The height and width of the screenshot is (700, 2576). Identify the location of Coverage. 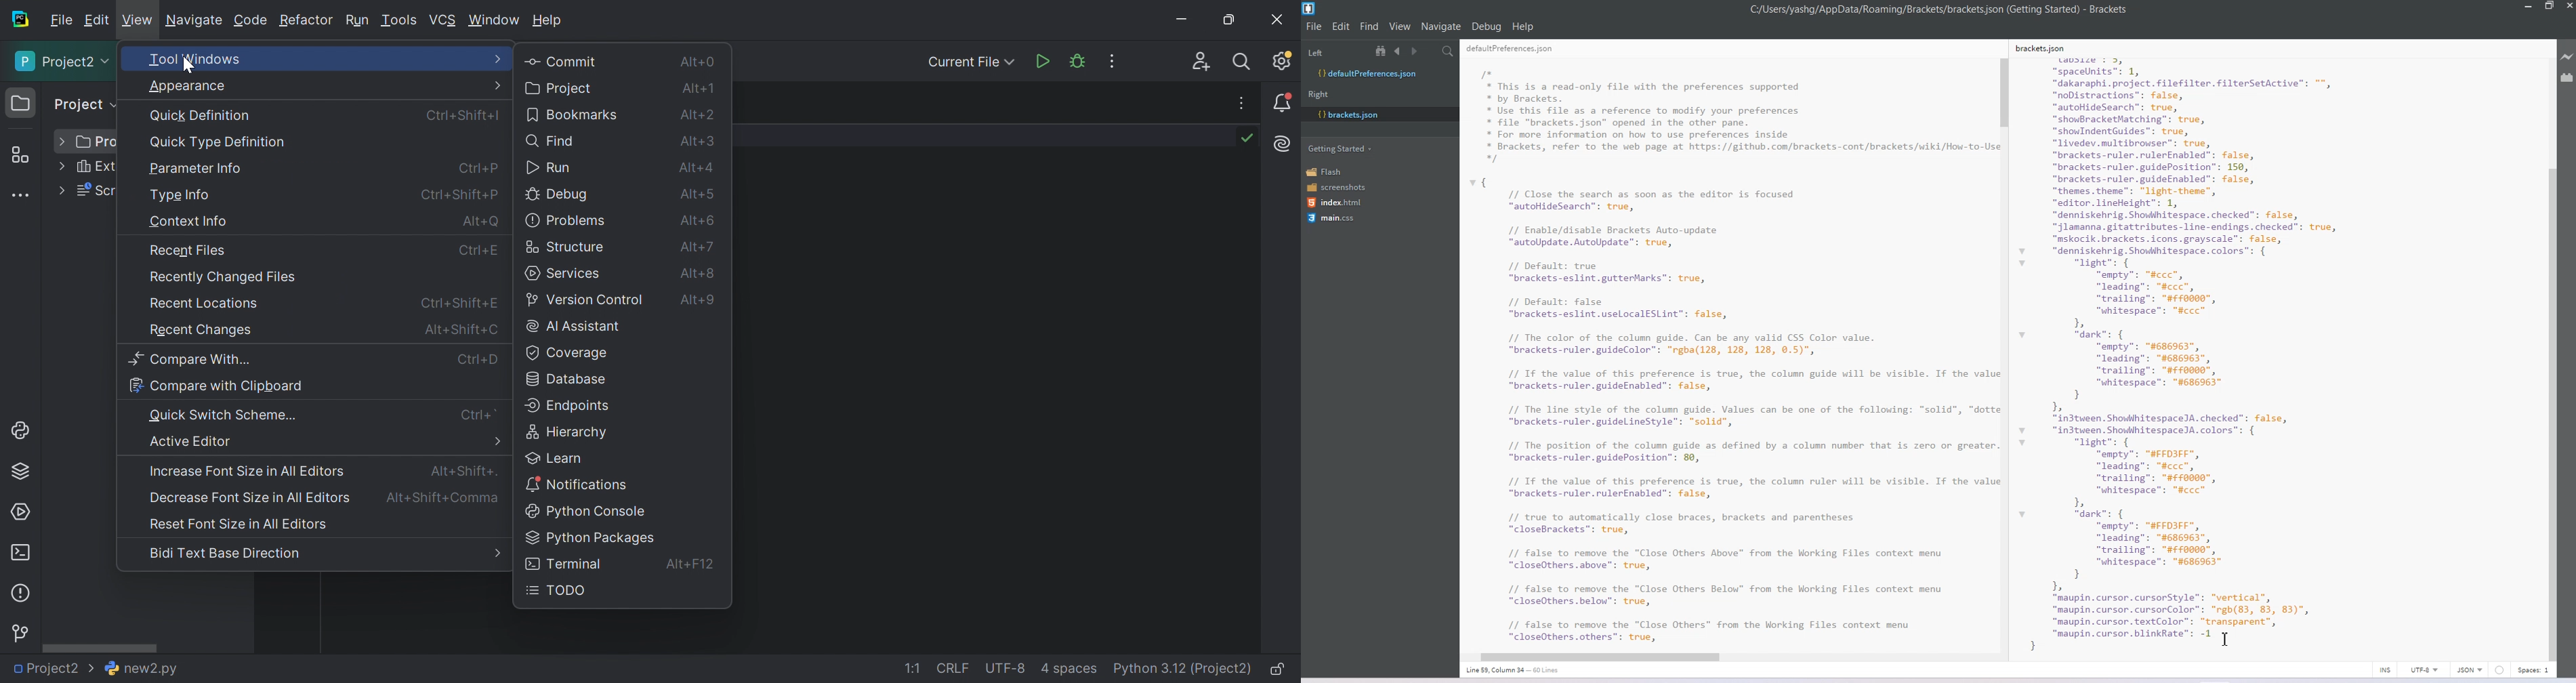
(566, 354).